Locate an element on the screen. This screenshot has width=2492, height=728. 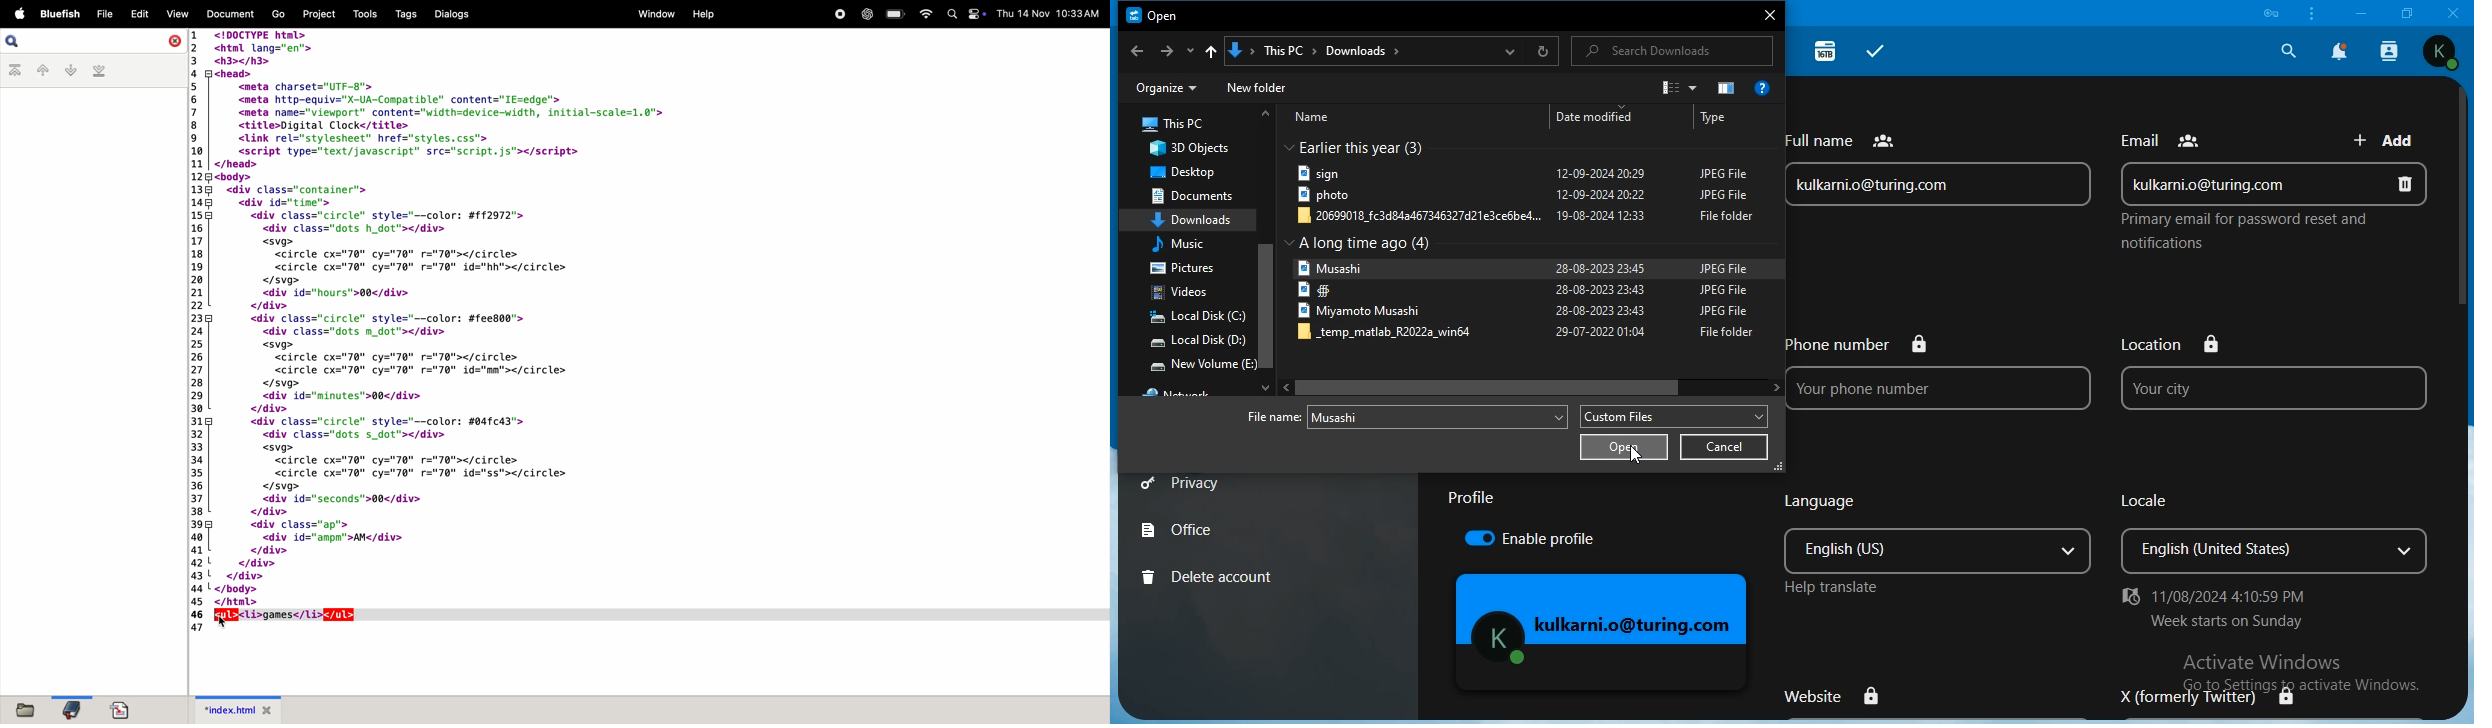
pictures is located at coordinates (1183, 268).